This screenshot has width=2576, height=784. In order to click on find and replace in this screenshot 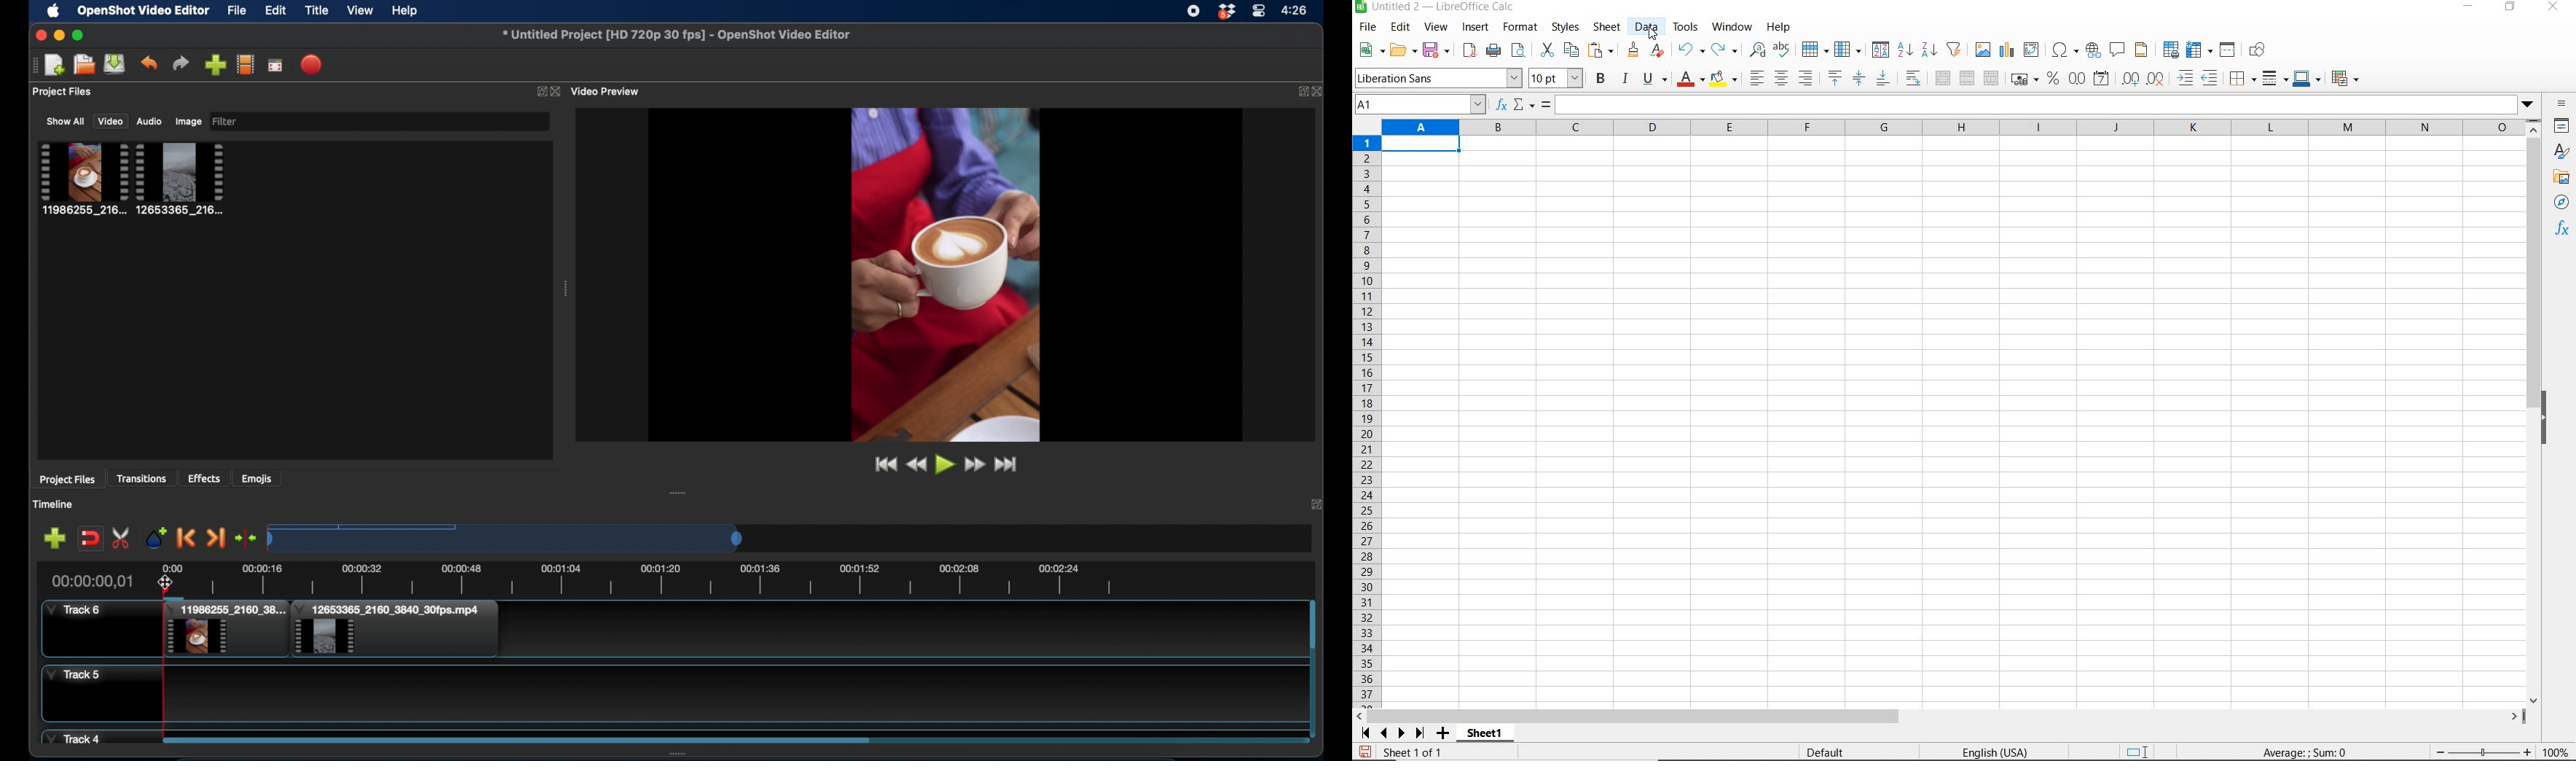, I will do `click(1756, 50)`.